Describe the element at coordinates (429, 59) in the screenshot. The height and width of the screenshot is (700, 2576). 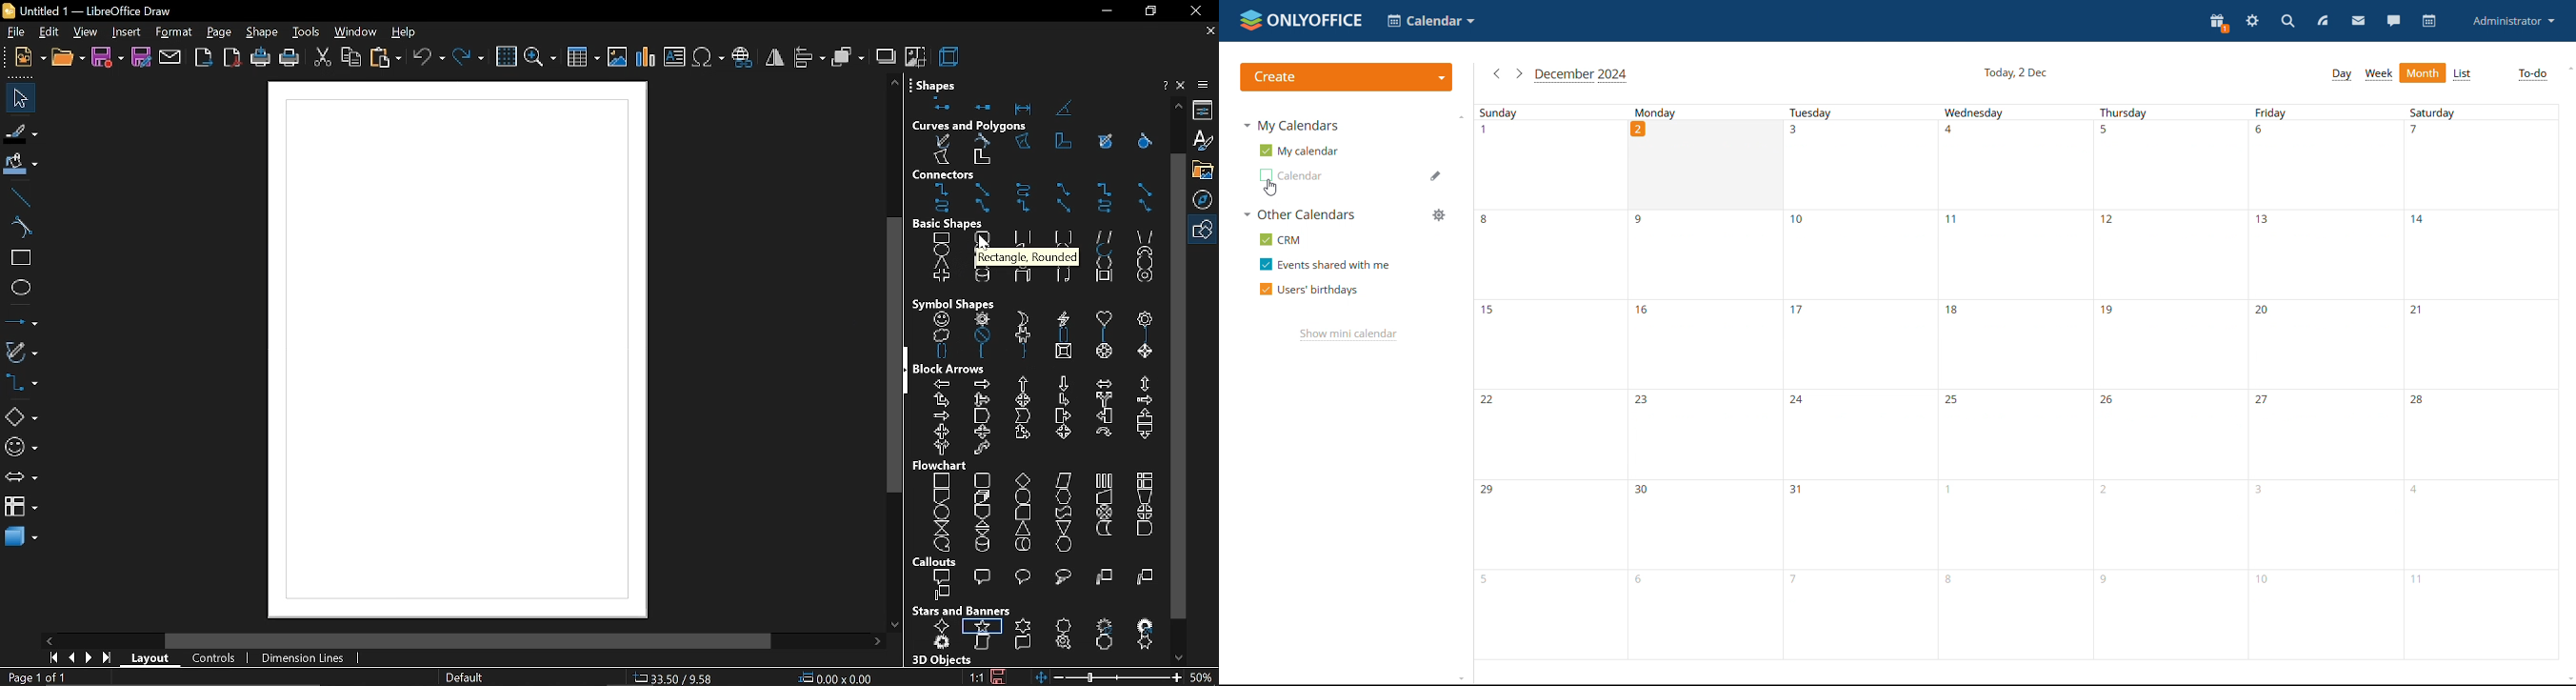
I see `undo` at that location.